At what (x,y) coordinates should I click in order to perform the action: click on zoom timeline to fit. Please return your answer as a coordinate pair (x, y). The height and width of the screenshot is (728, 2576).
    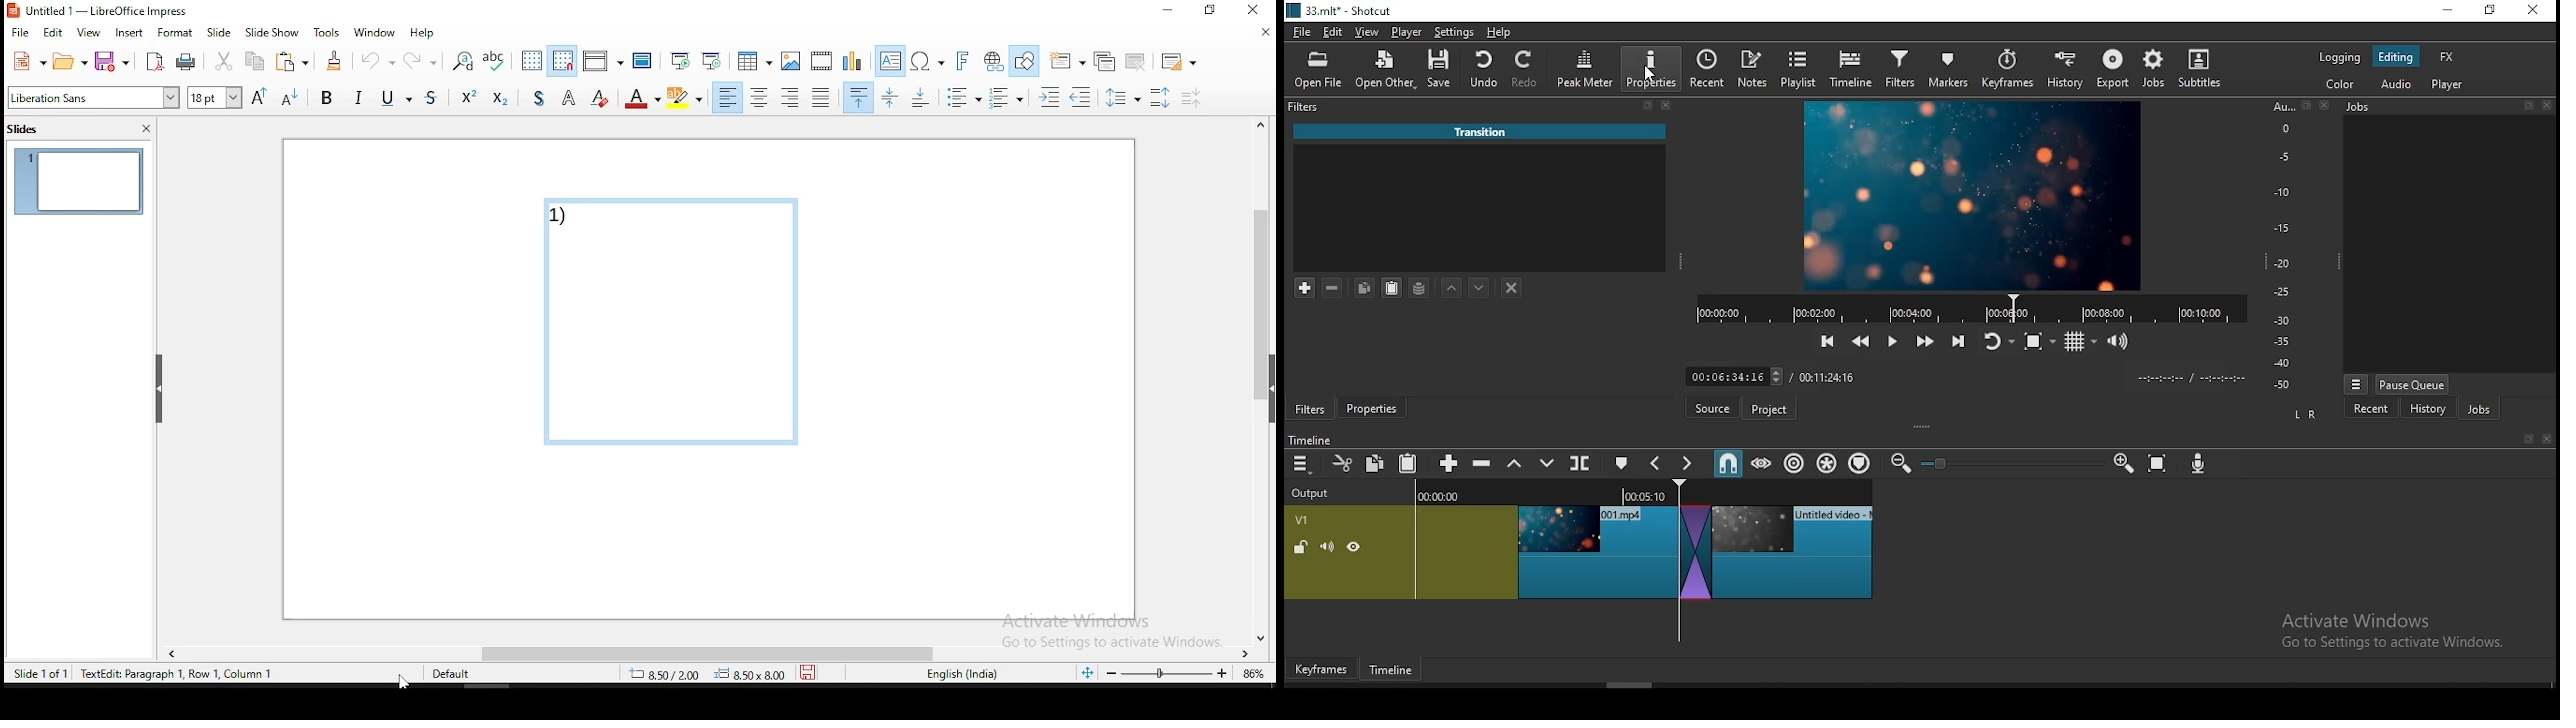
    Looking at the image, I should click on (2159, 466).